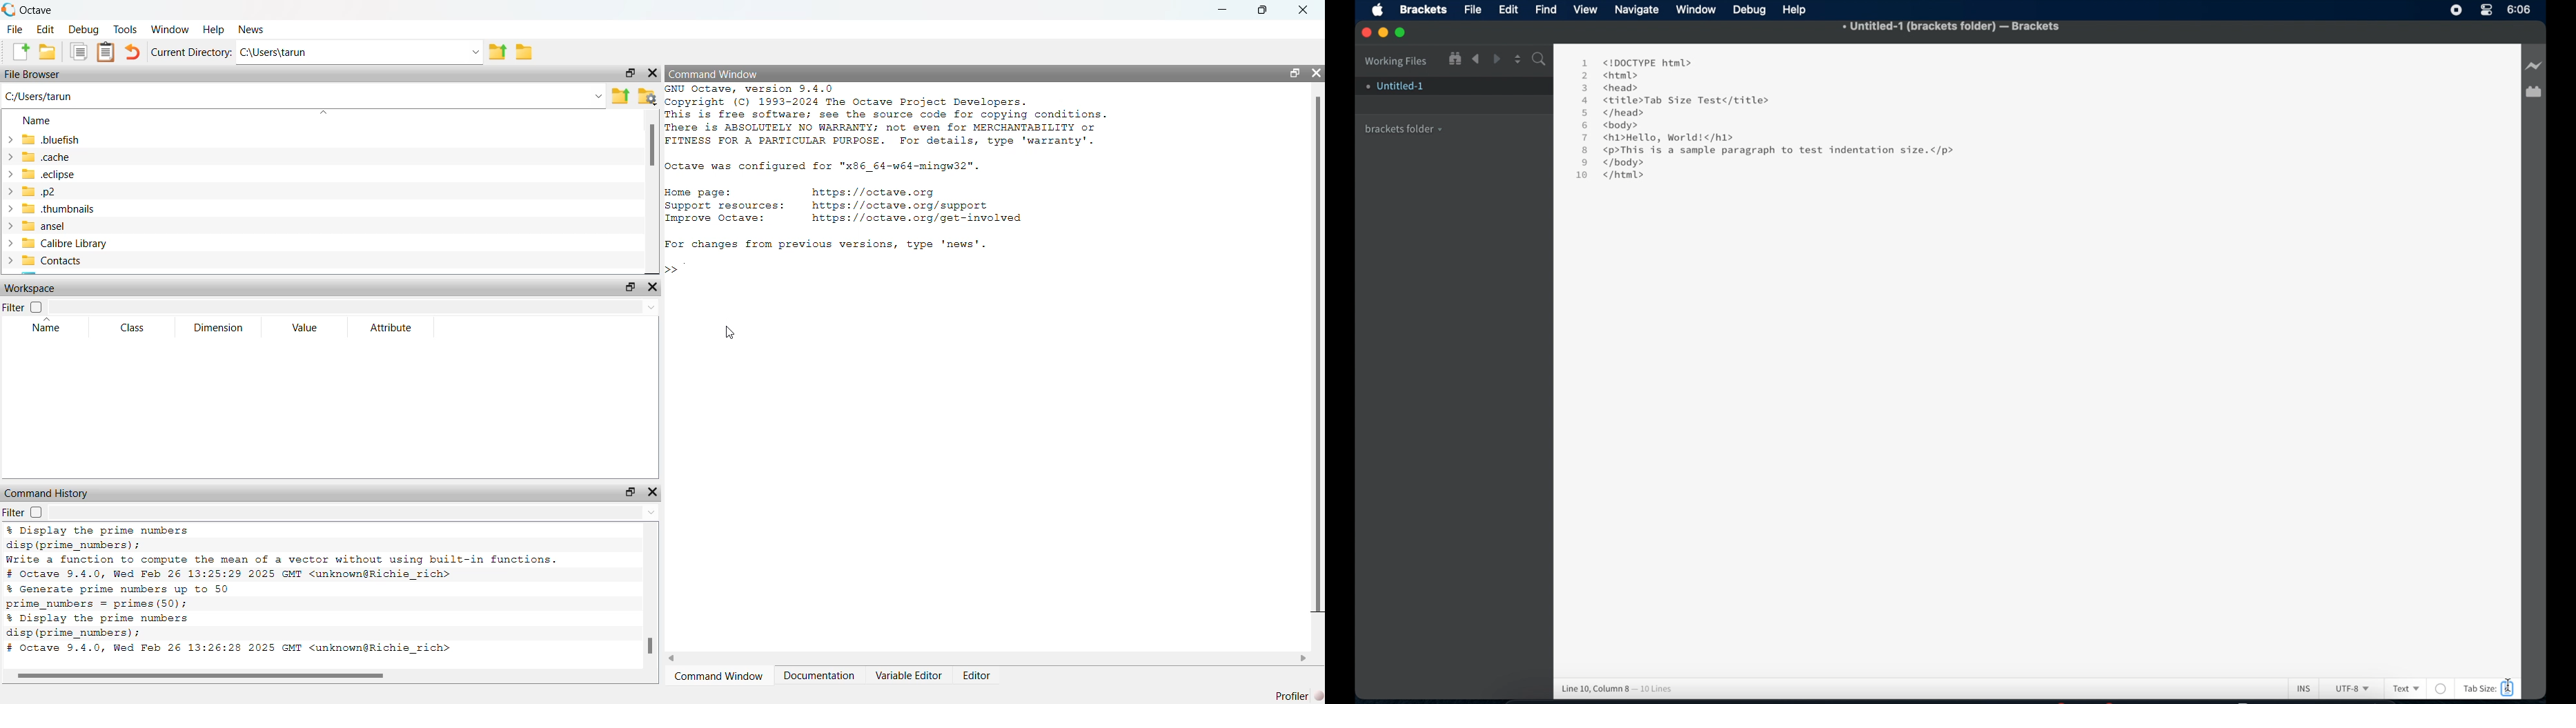 This screenshot has height=728, width=2576. I want to click on .eclipse, so click(50, 173).